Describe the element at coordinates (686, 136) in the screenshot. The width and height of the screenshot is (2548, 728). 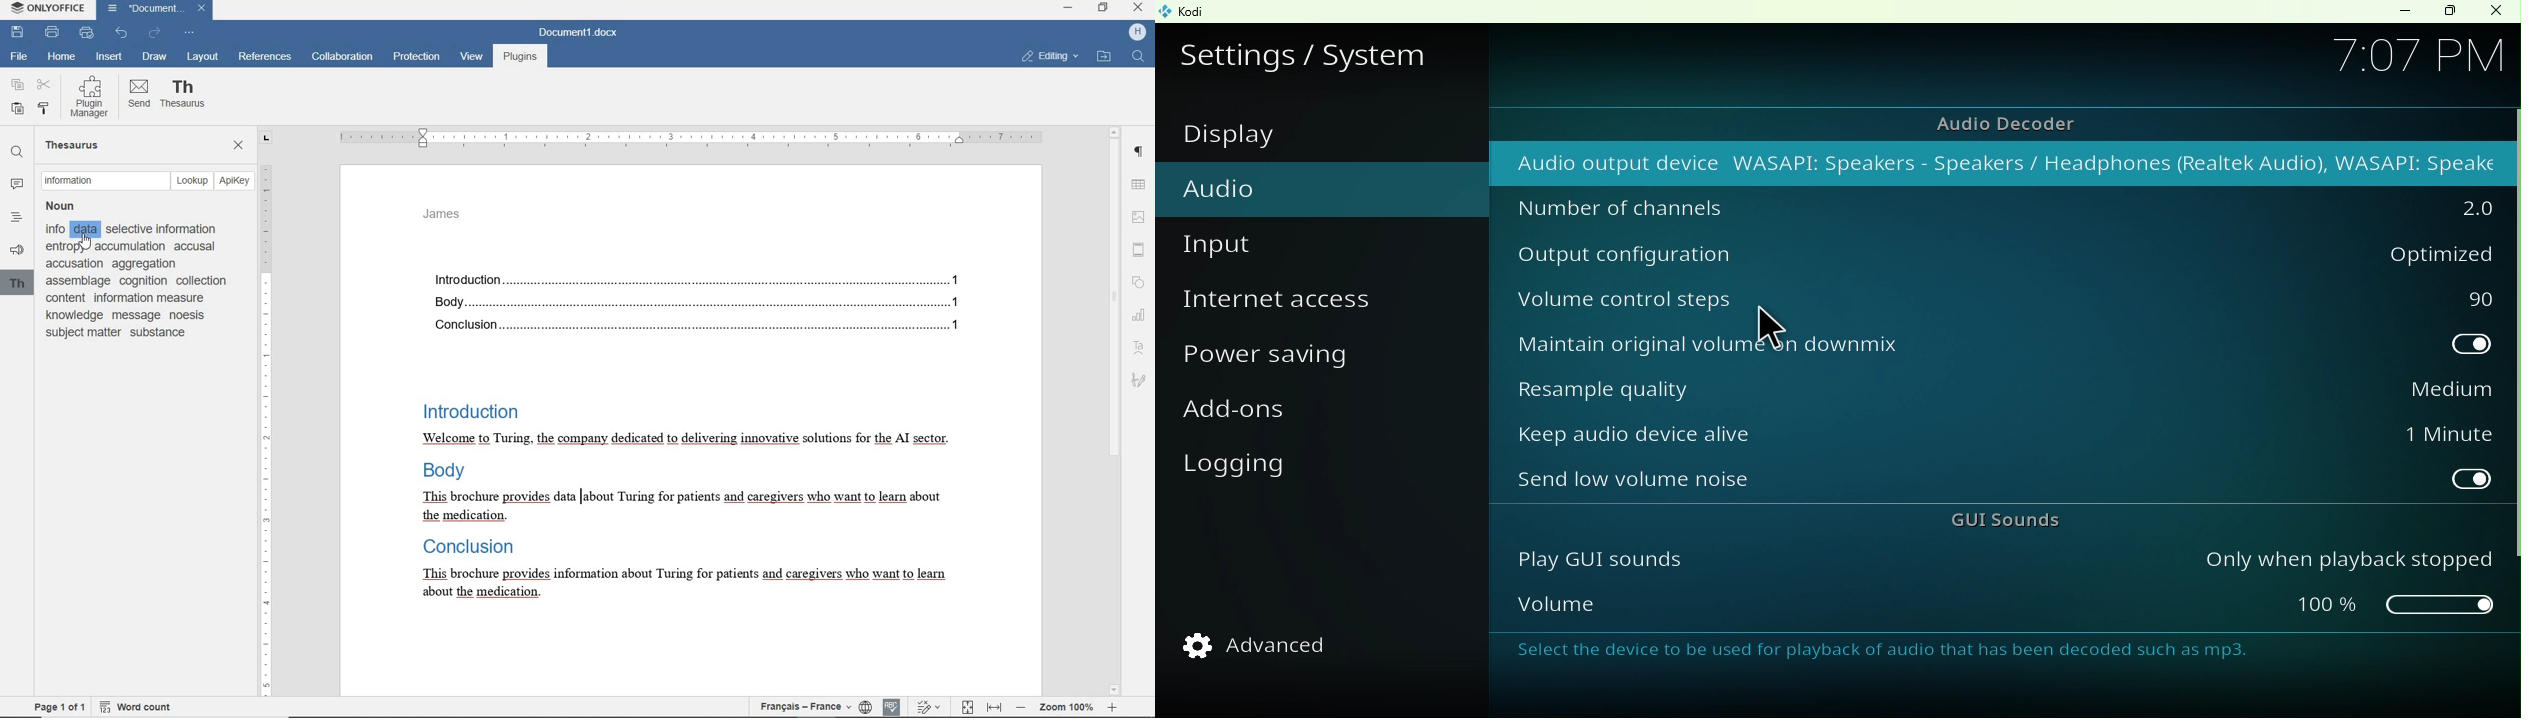
I see `RULER` at that location.